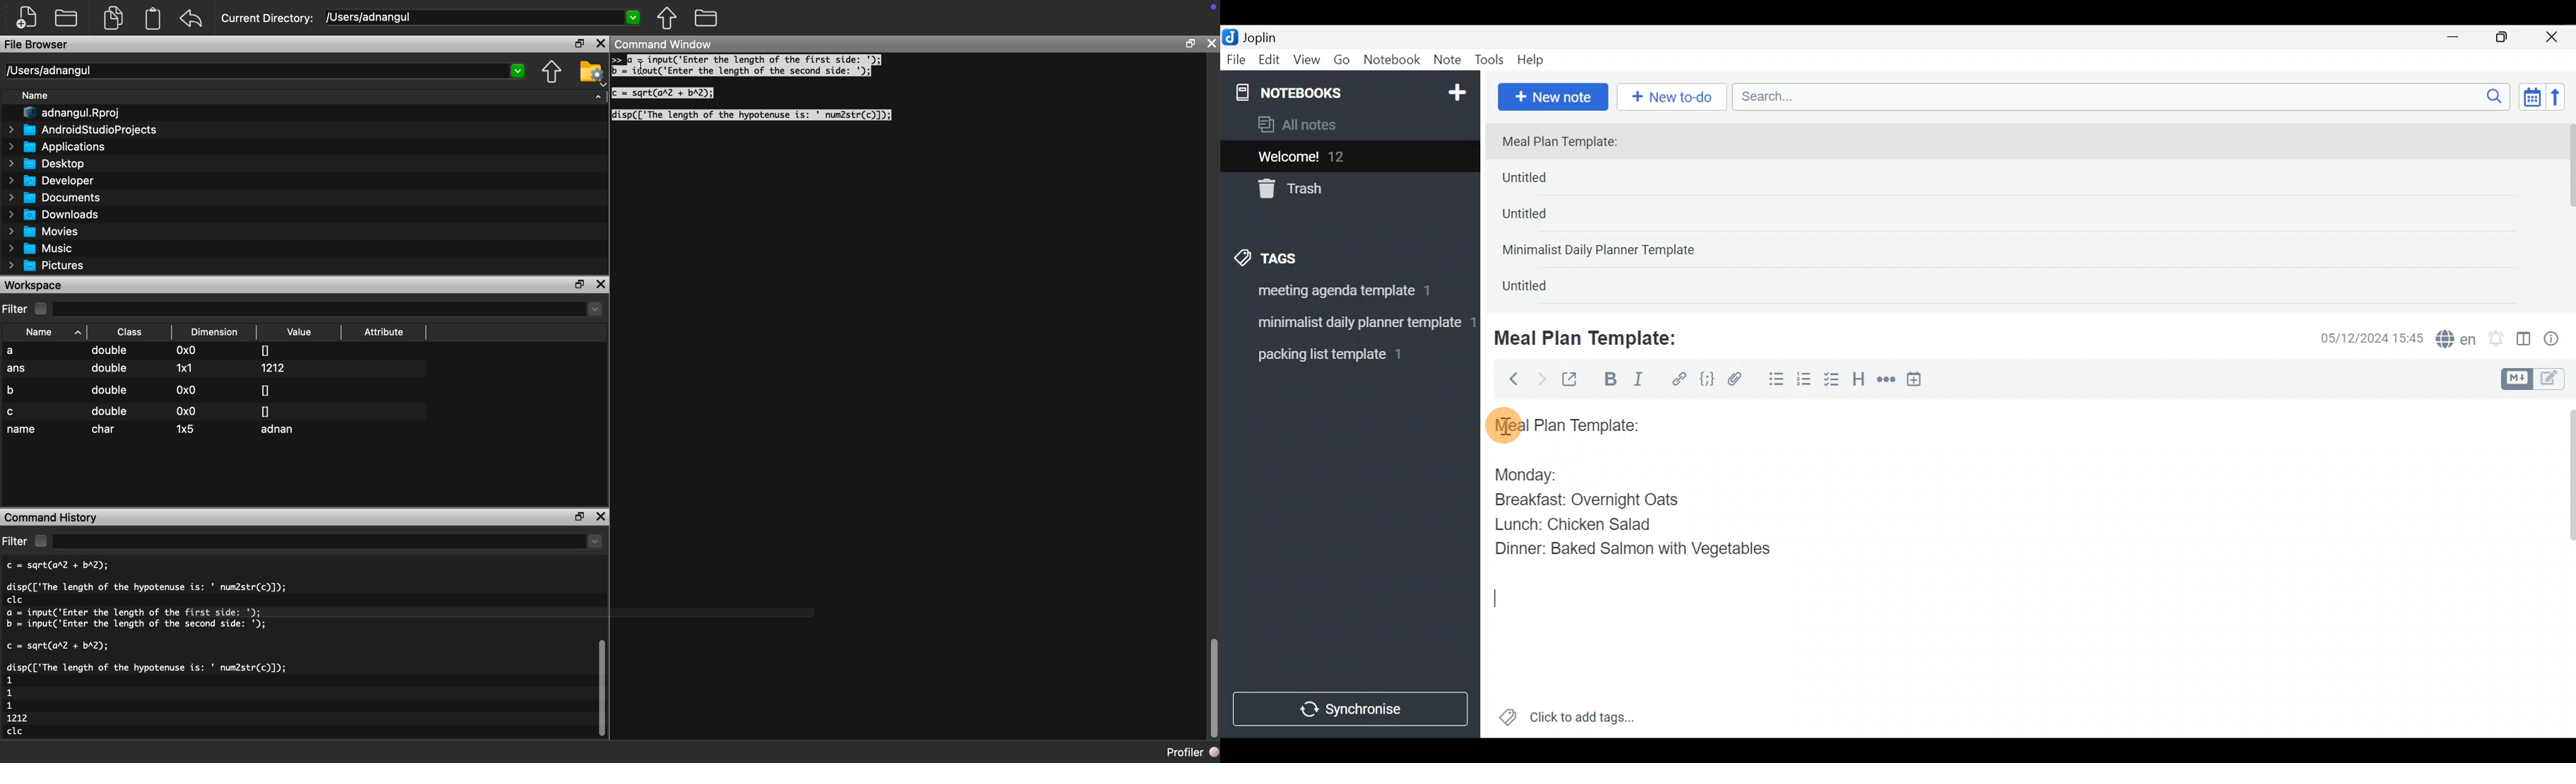 The height and width of the screenshot is (784, 2576). What do you see at coordinates (1352, 709) in the screenshot?
I see `Synchronize` at bounding box center [1352, 709].